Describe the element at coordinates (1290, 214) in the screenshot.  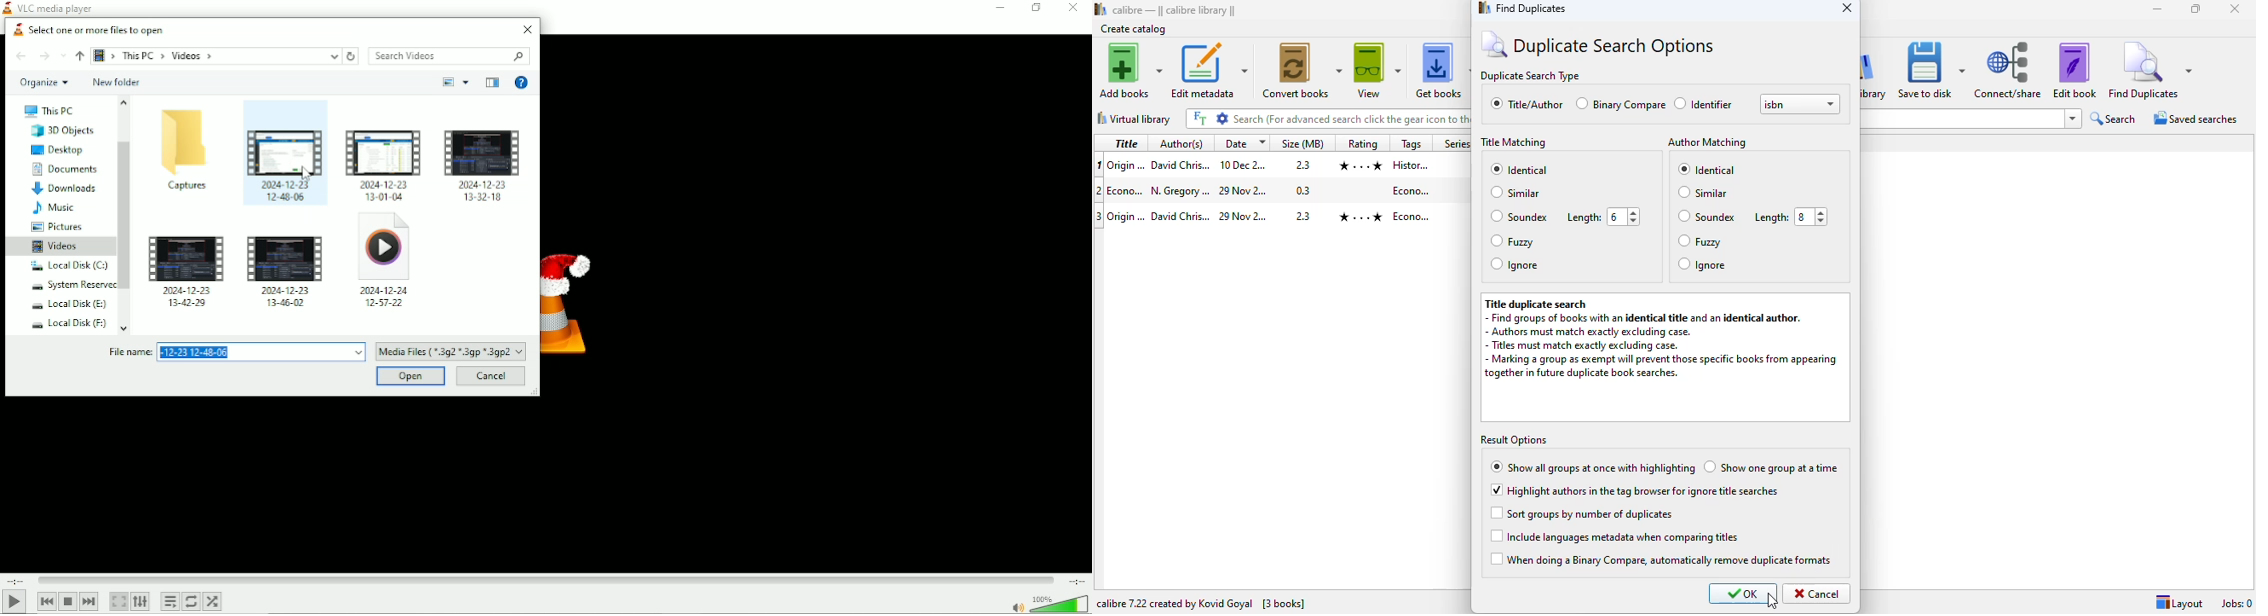
I see `origin...Origin...David Chris...29 Dec 2...2.3 History... Little, Brown May 2018` at that location.